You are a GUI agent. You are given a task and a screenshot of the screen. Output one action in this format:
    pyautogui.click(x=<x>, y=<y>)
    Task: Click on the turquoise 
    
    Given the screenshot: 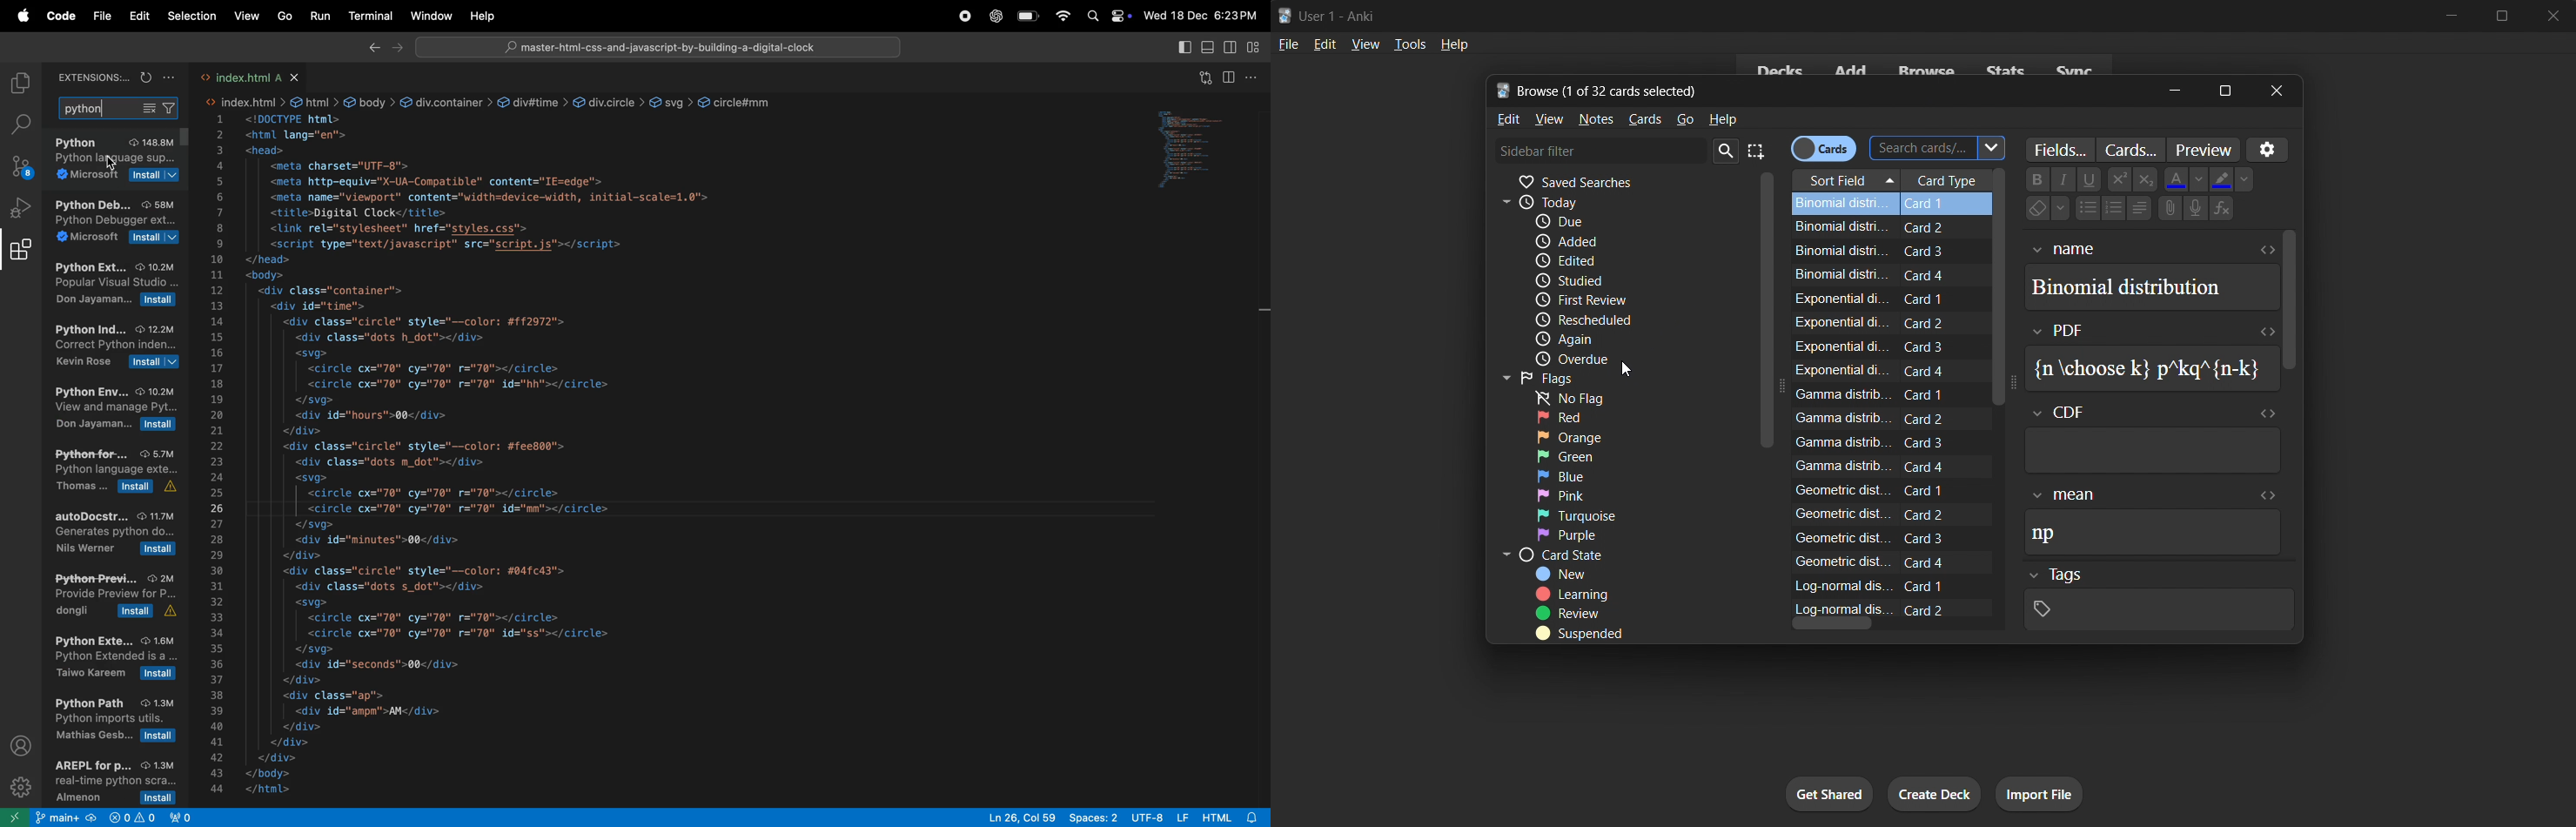 What is the action you would take?
    pyautogui.click(x=1586, y=515)
    